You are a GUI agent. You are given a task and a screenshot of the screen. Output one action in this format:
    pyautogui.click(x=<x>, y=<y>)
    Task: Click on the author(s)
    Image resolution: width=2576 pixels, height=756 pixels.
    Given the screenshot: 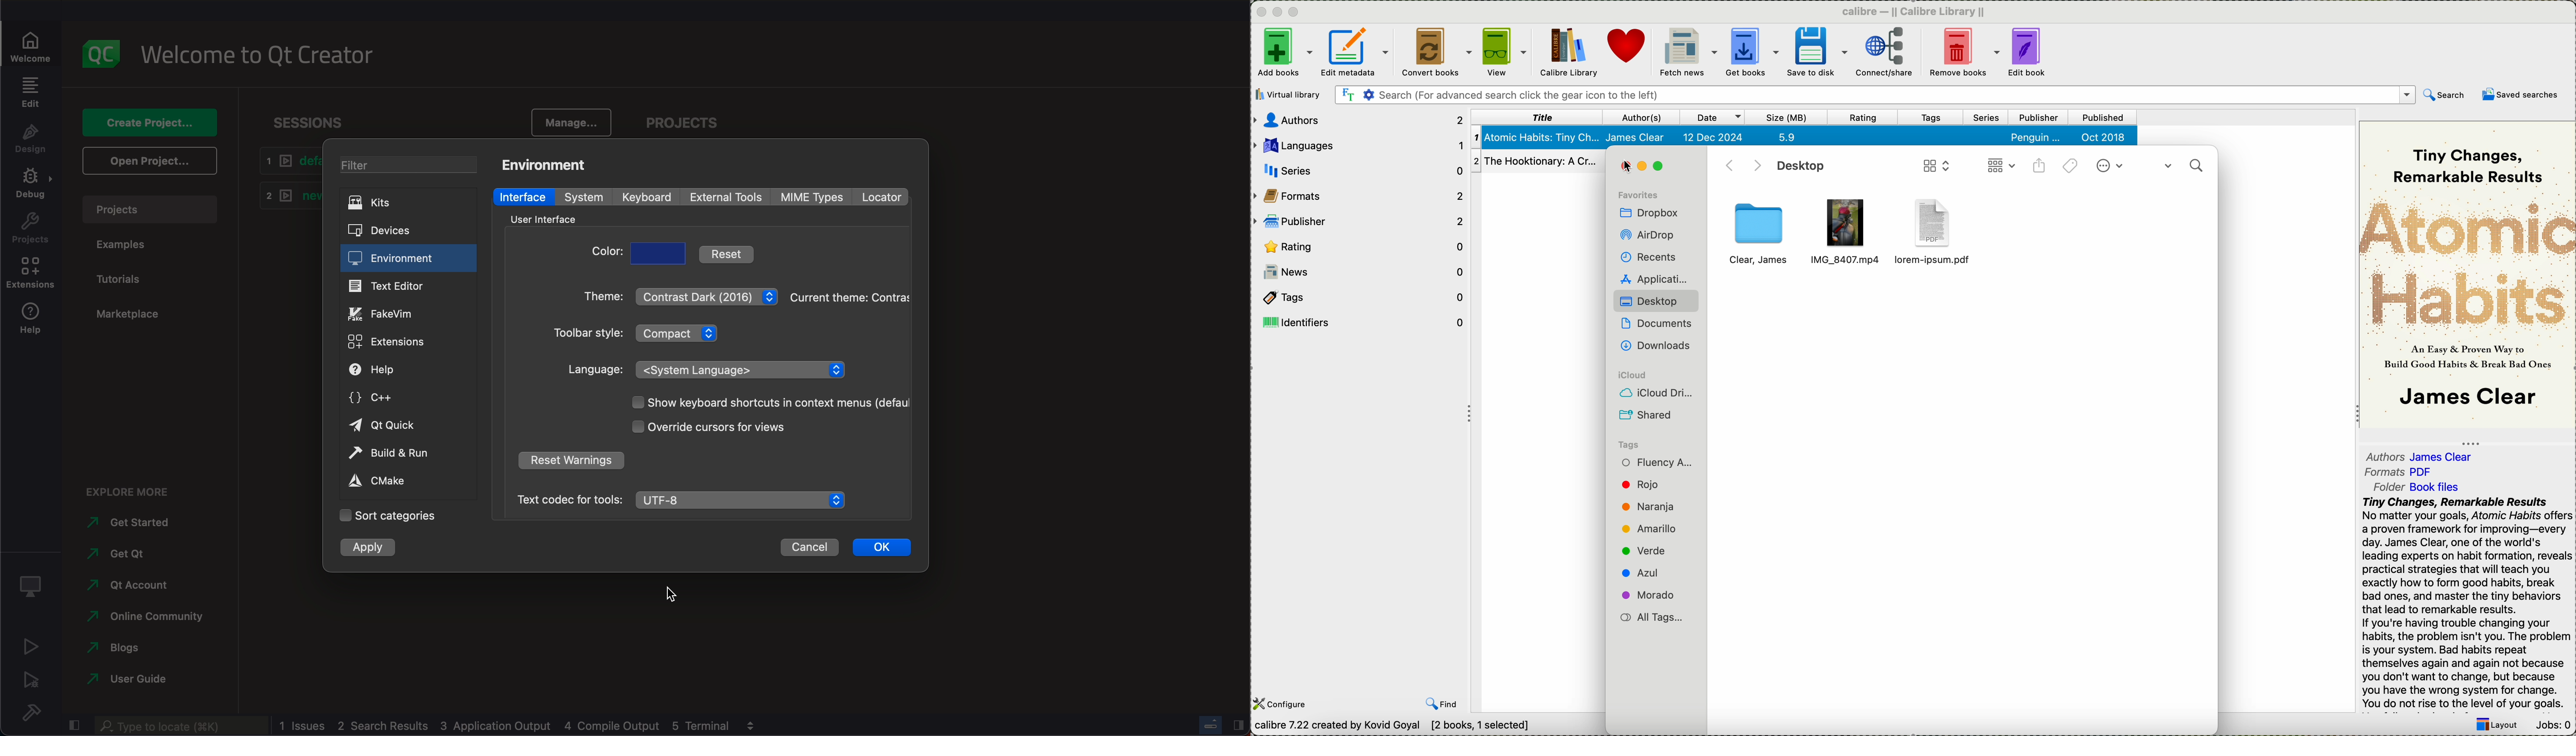 What is the action you would take?
    pyautogui.click(x=1642, y=117)
    